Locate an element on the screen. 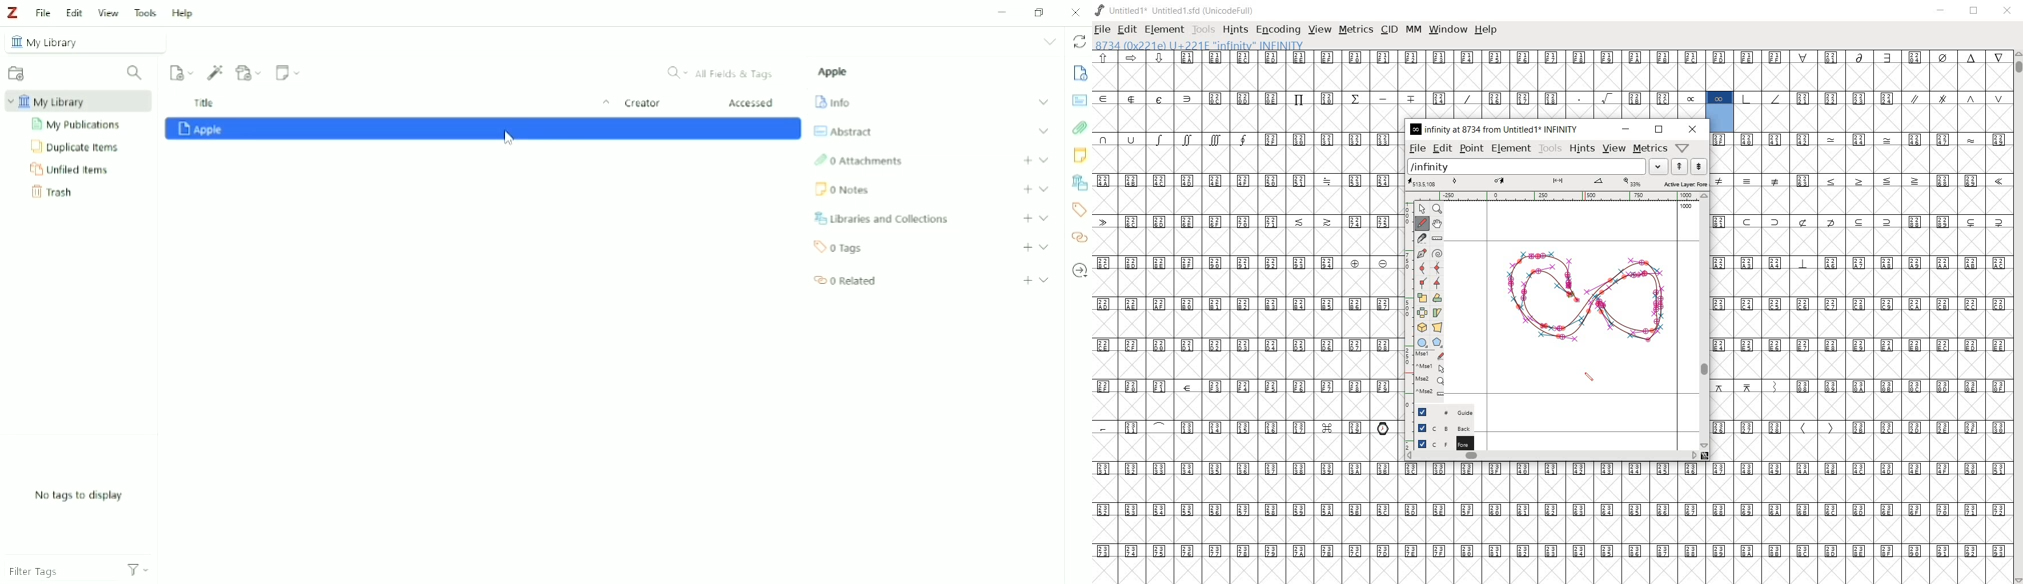 Image resolution: width=2044 pixels, height=588 pixels. Unicode code points is located at coordinates (1555, 549).